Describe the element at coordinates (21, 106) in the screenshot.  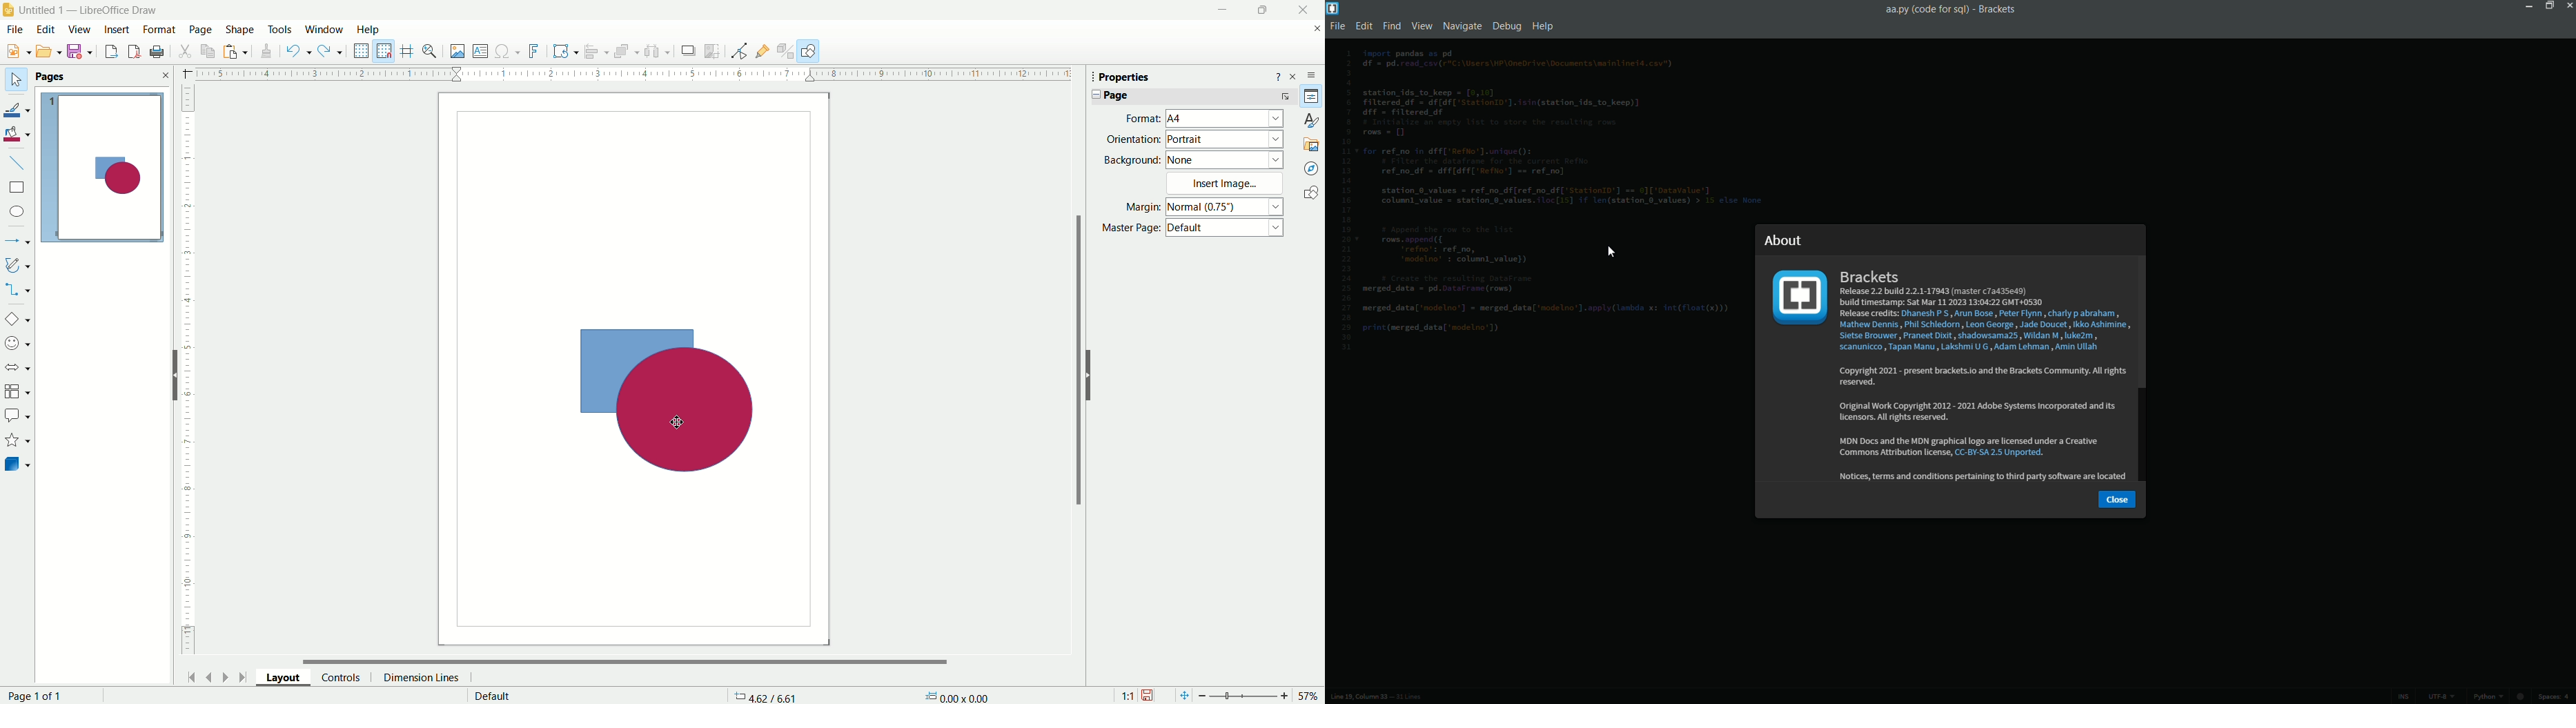
I see `line color` at that location.